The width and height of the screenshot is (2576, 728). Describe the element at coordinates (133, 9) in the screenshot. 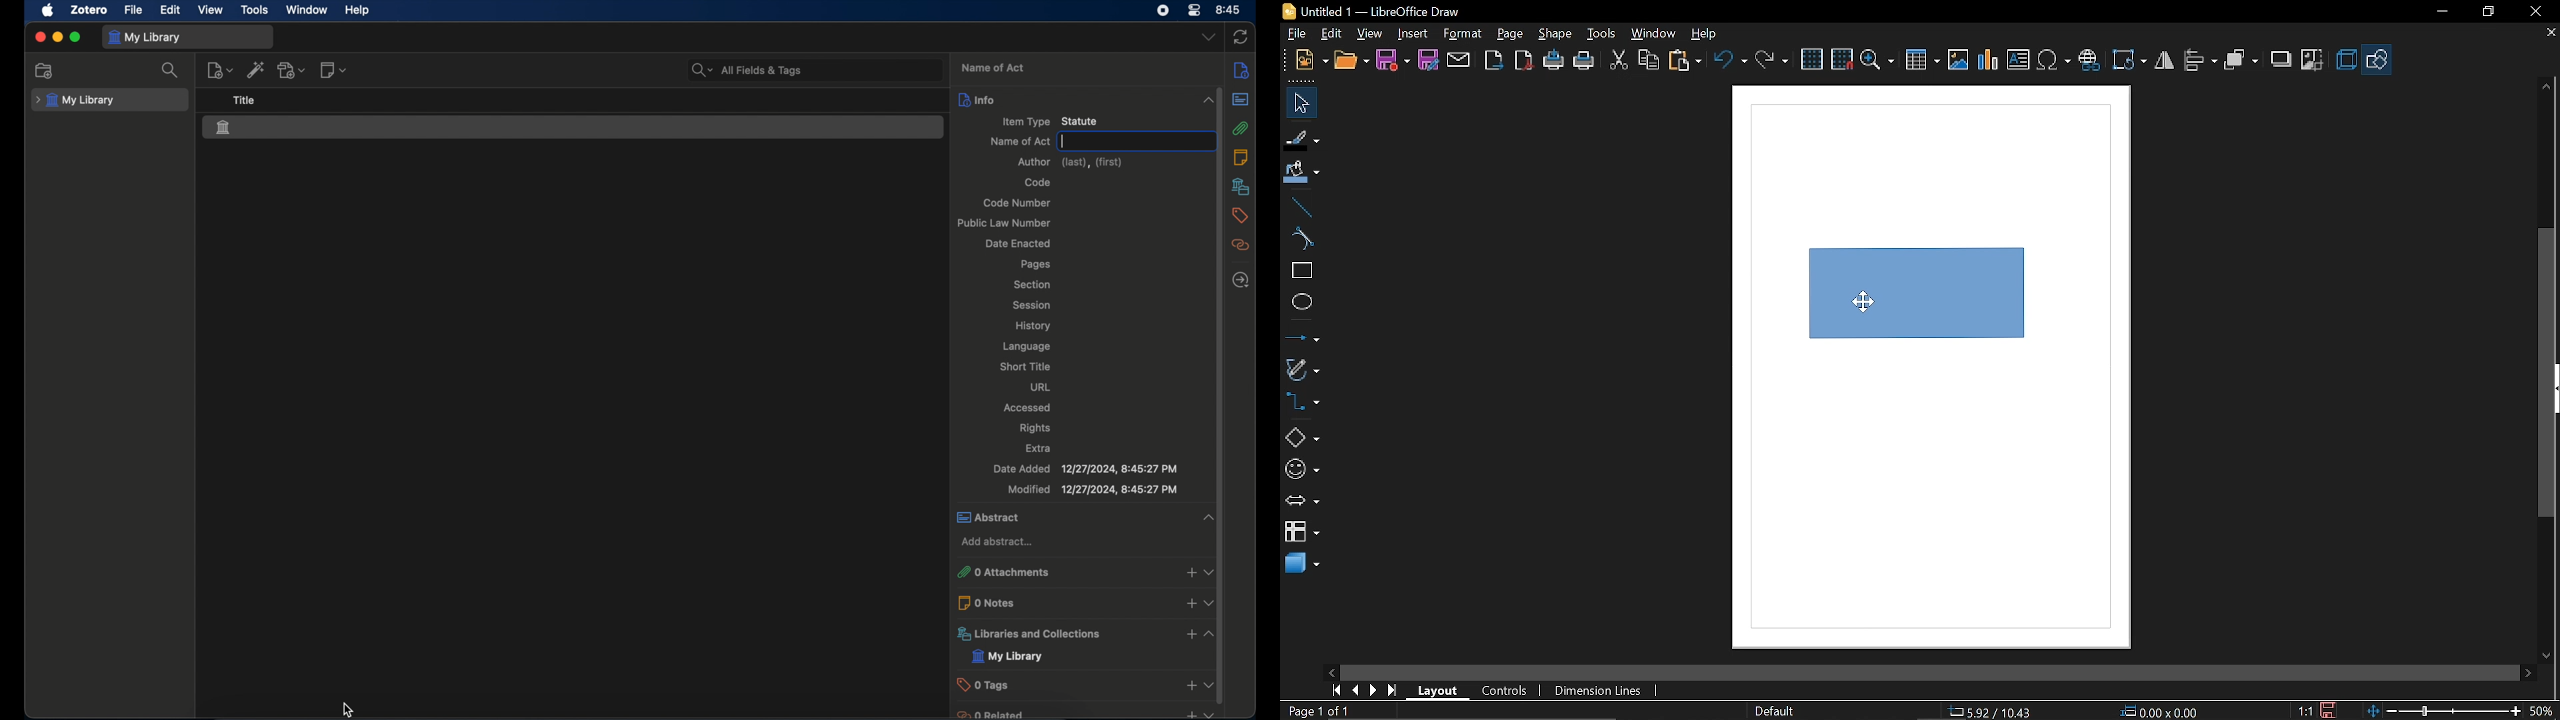

I see `file` at that location.